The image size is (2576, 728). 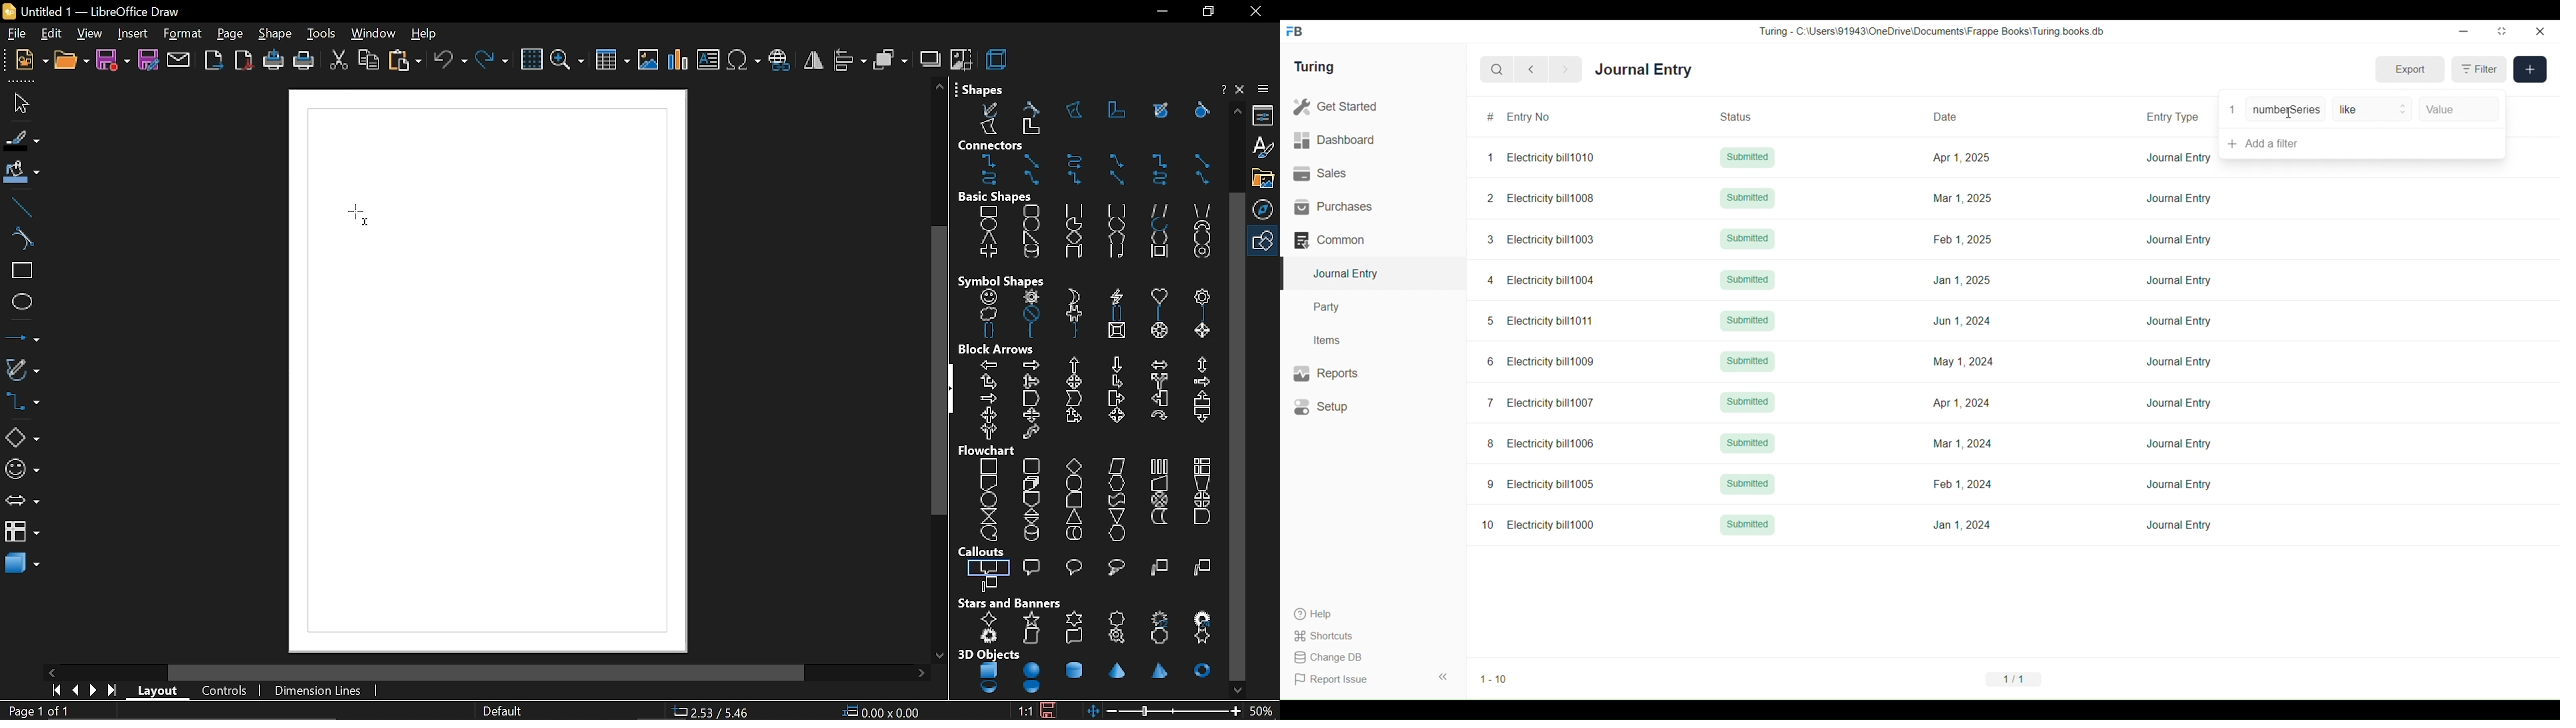 What do you see at coordinates (1162, 637) in the screenshot?
I see `doorplate` at bounding box center [1162, 637].